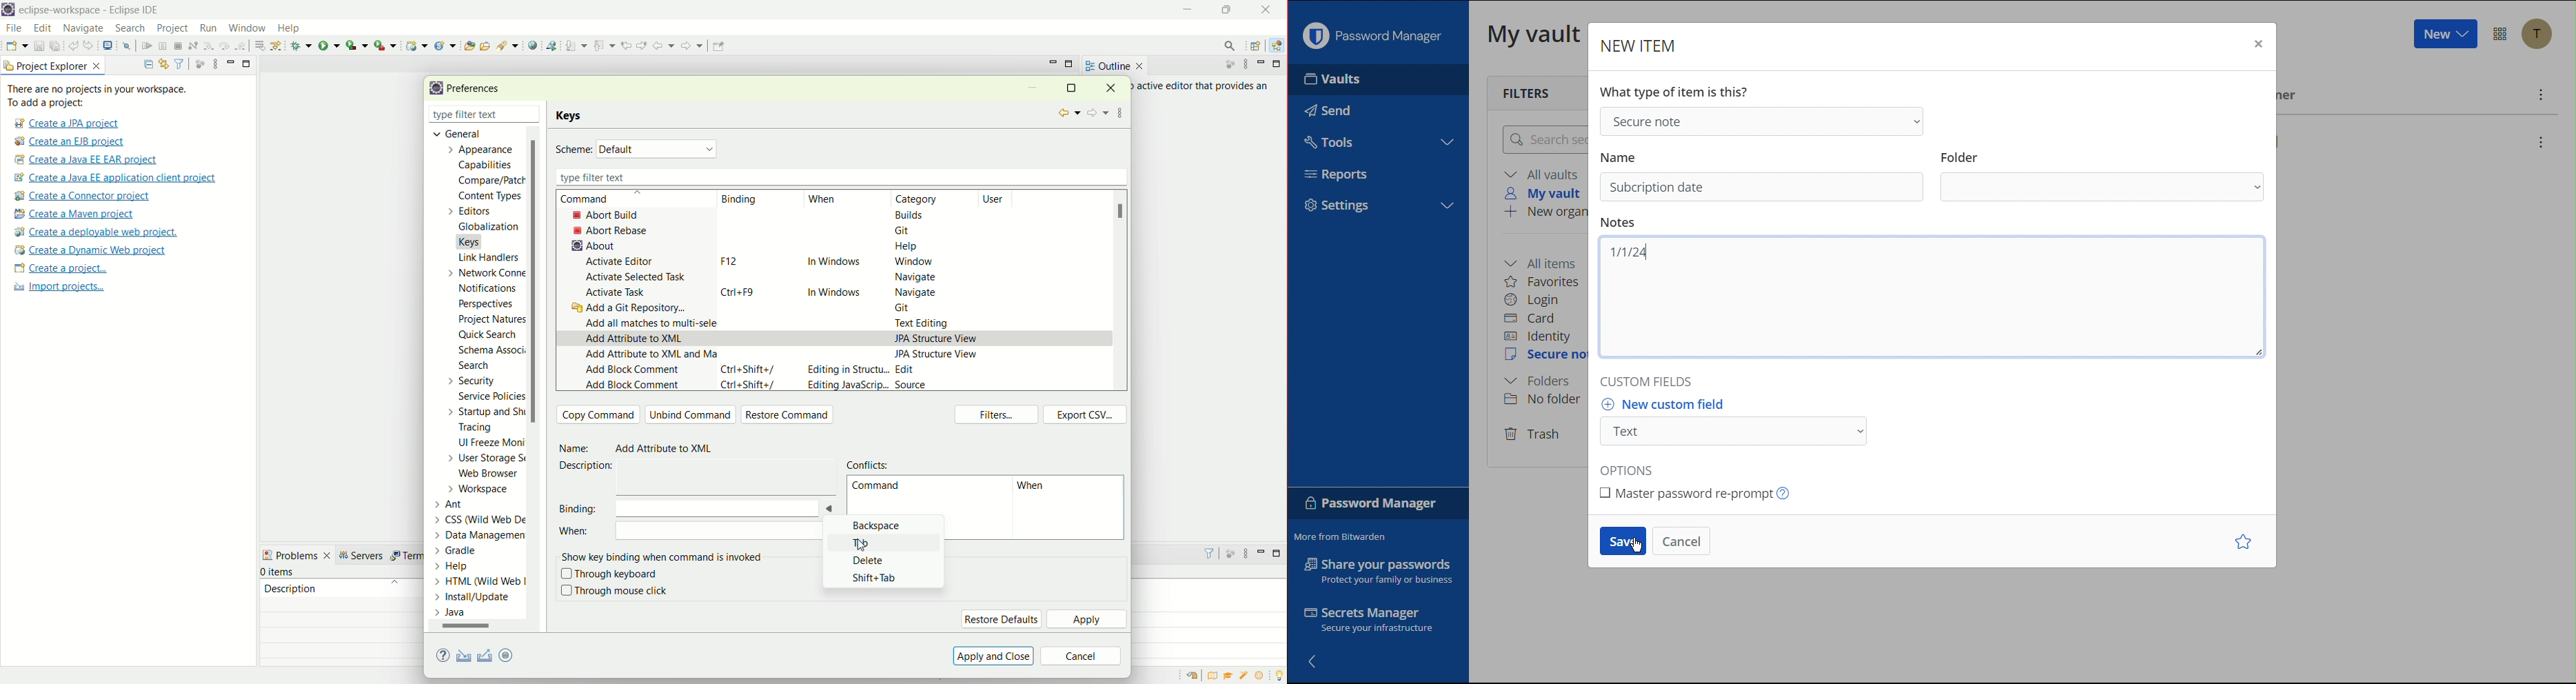 Image resolution: width=2576 pixels, height=700 pixels. I want to click on command, so click(876, 488).